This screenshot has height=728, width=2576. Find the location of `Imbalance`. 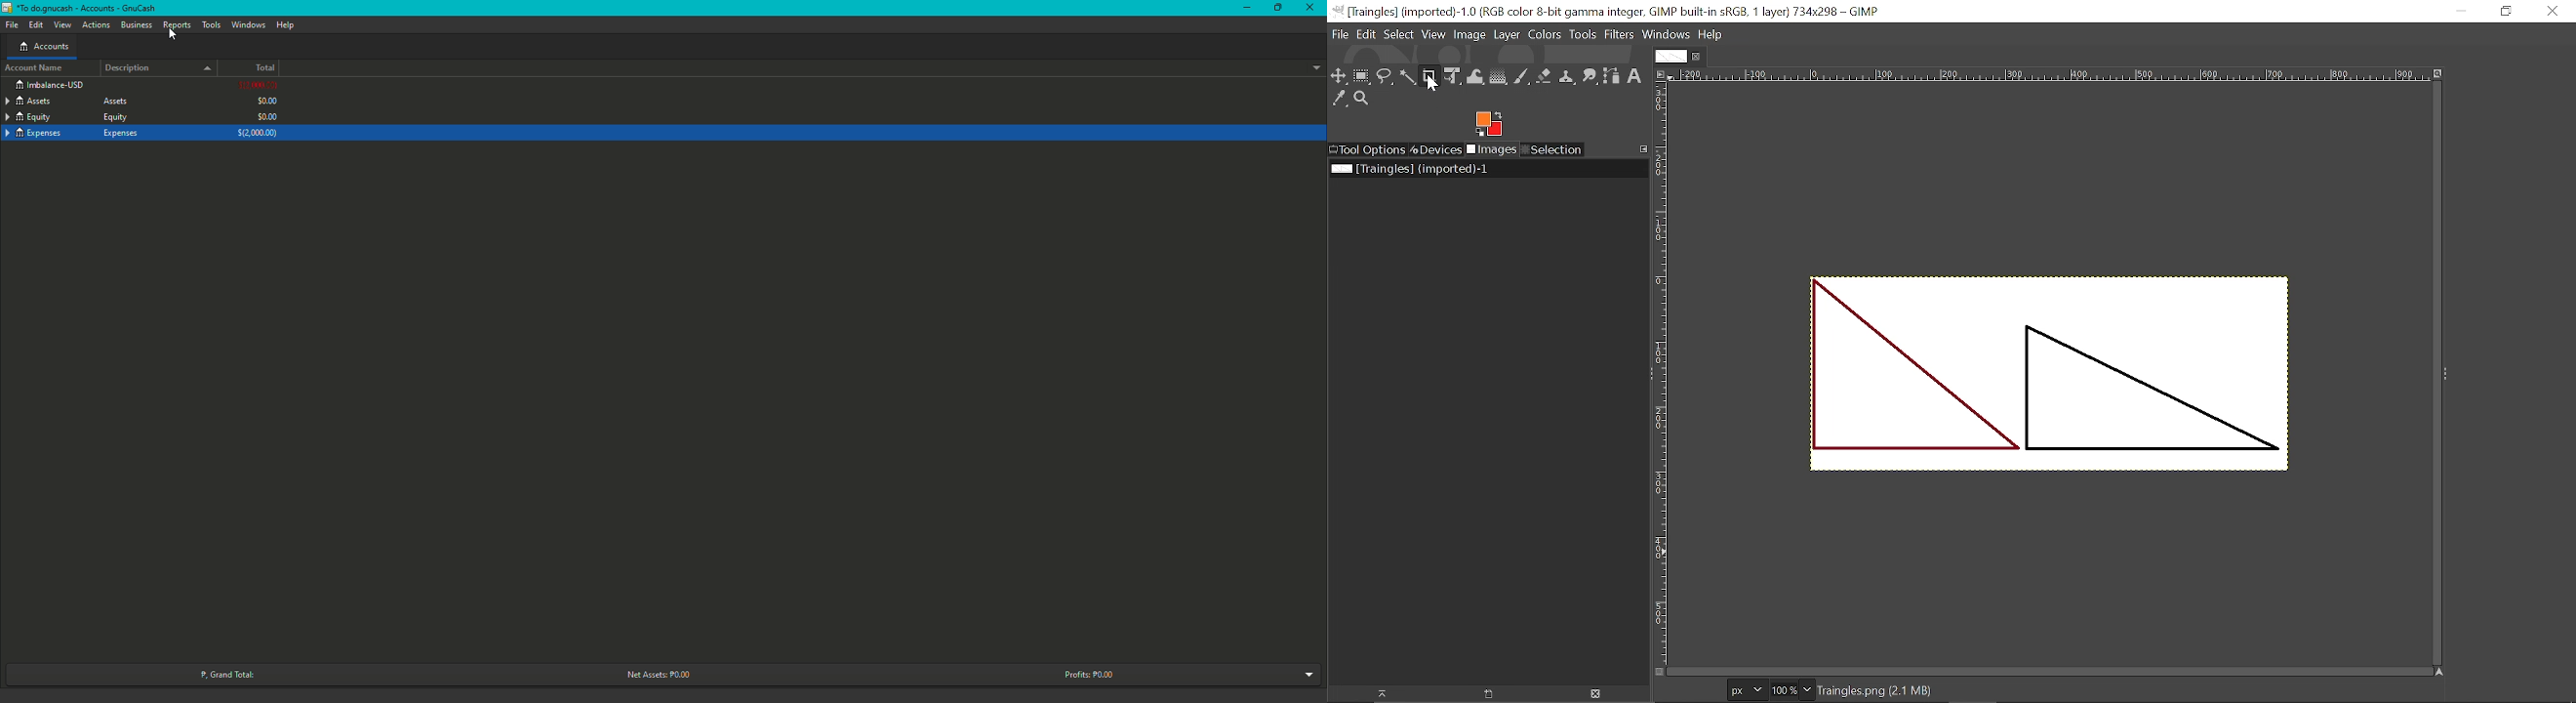

Imbalance is located at coordinates (50, 84).